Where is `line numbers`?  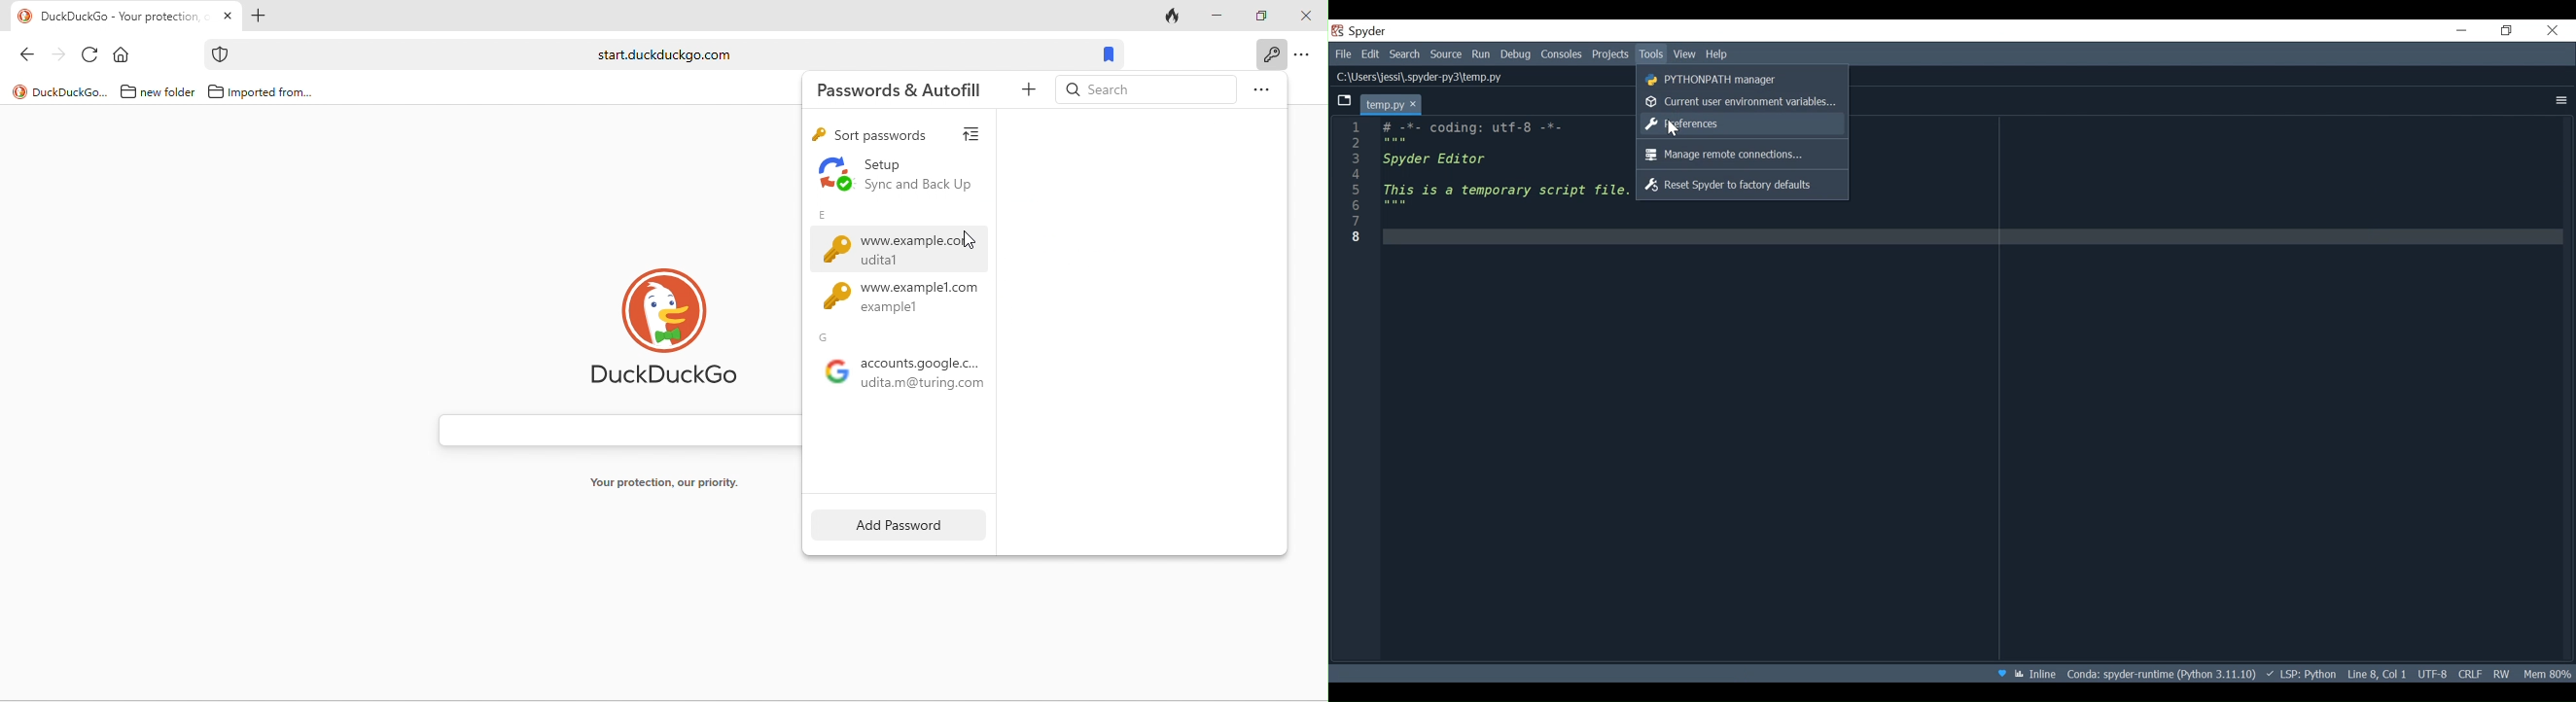
line numbers is located at coordinates (1353, 185).